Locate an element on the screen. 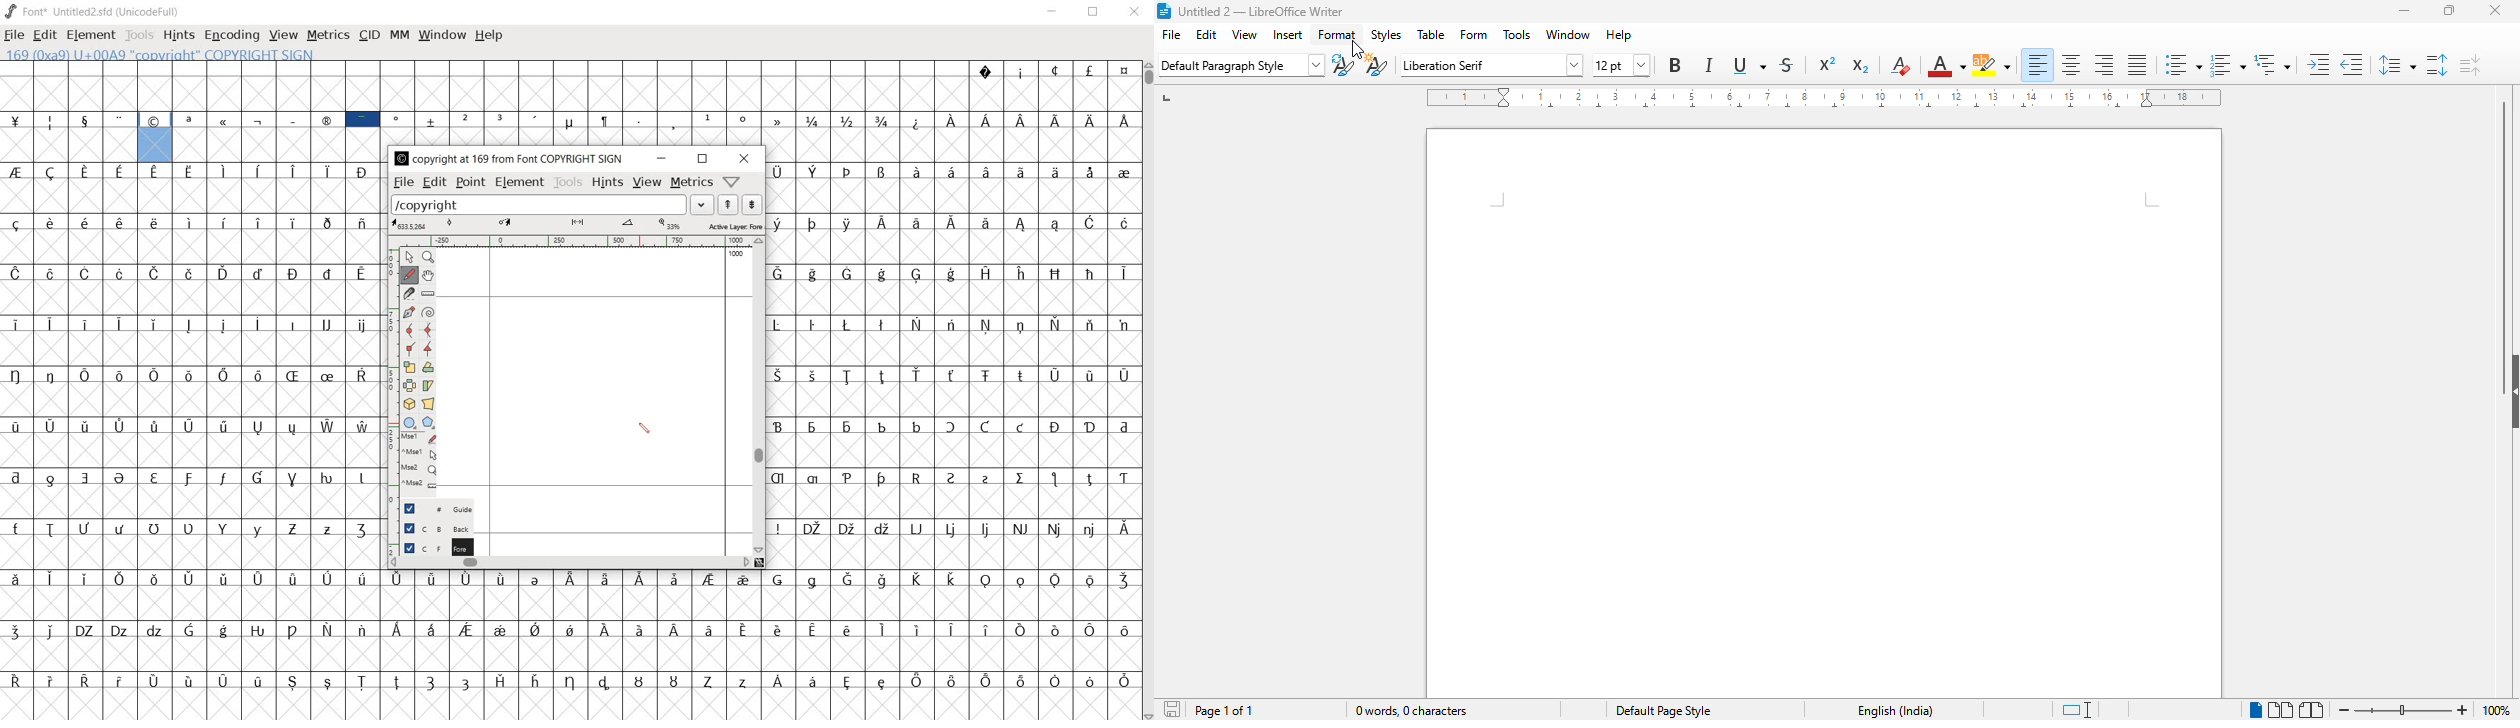 Image resolution: width=2520 pixels, height=728 pixels. increase paragraph spacing is located at coordinates (2438, 65).